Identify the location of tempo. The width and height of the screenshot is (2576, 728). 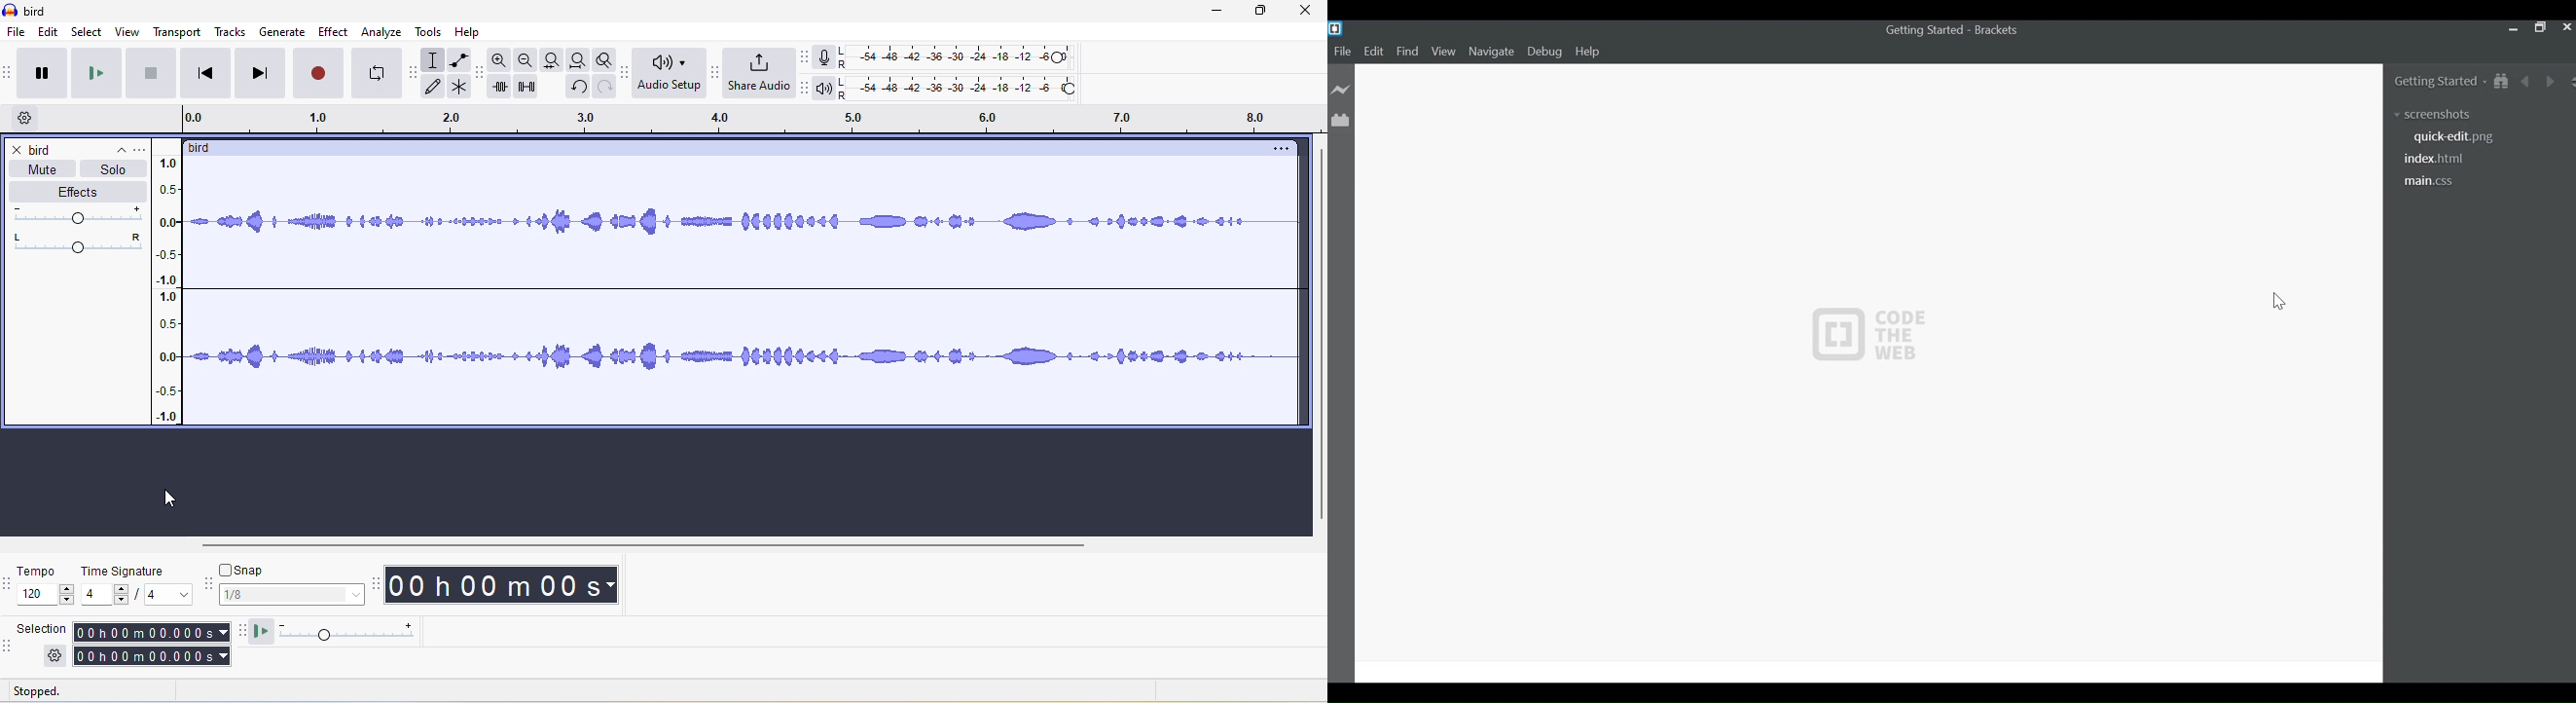
(46, 586).